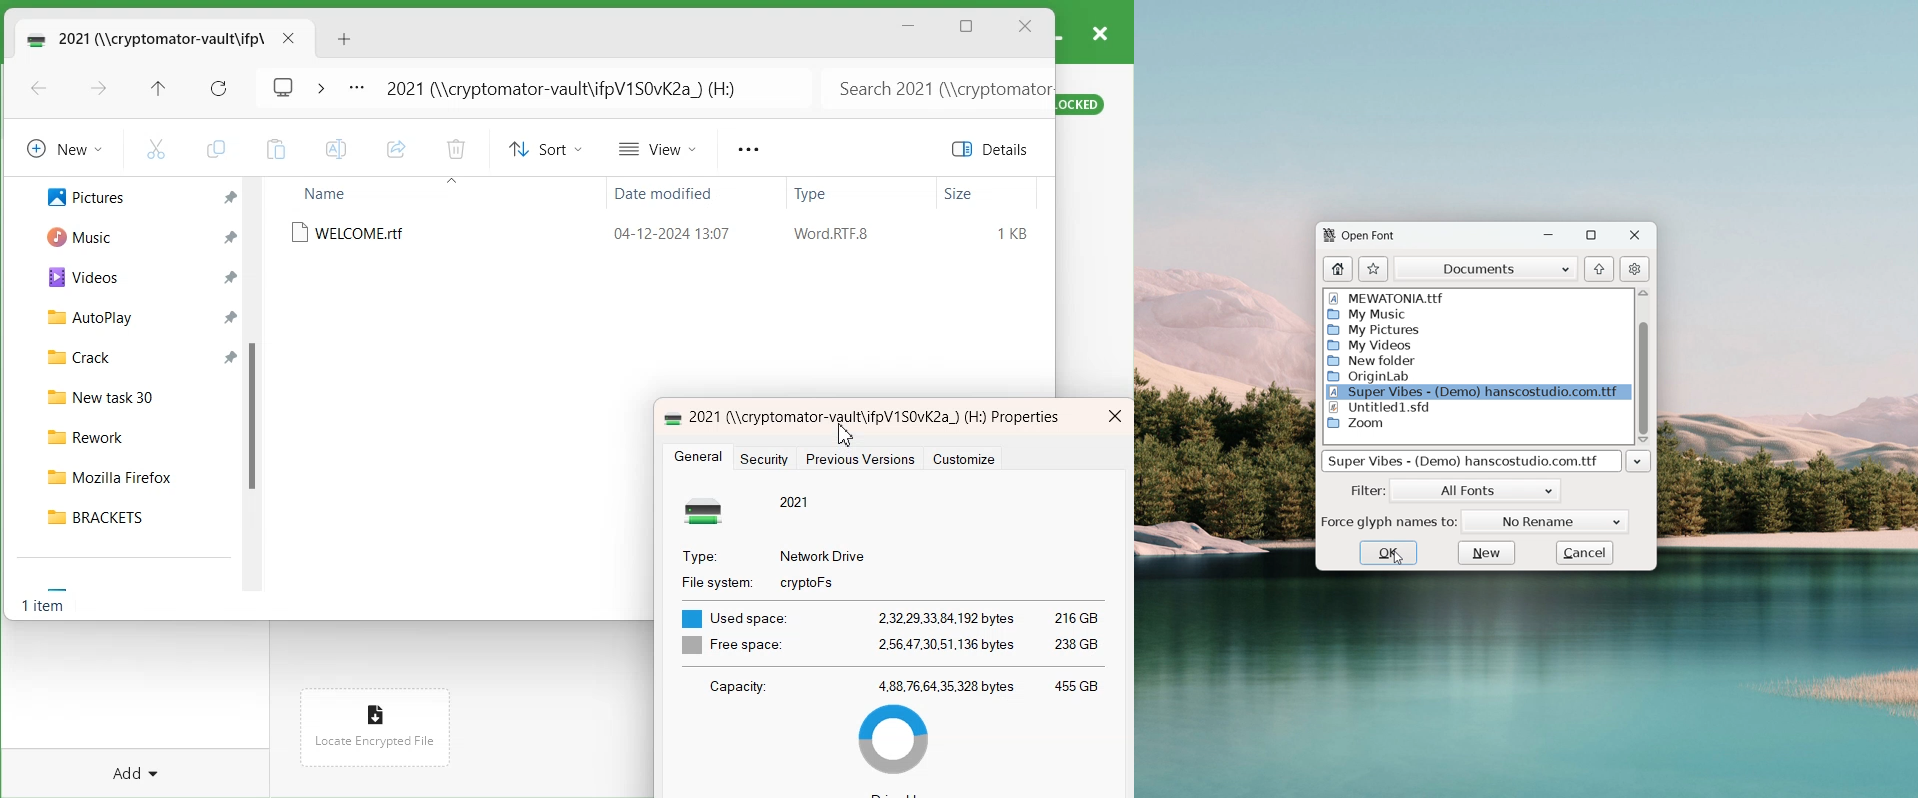 Image resolution: width=1932 pixels, height=812 pixels. I want to click on Pin a file, so click(232, 277).